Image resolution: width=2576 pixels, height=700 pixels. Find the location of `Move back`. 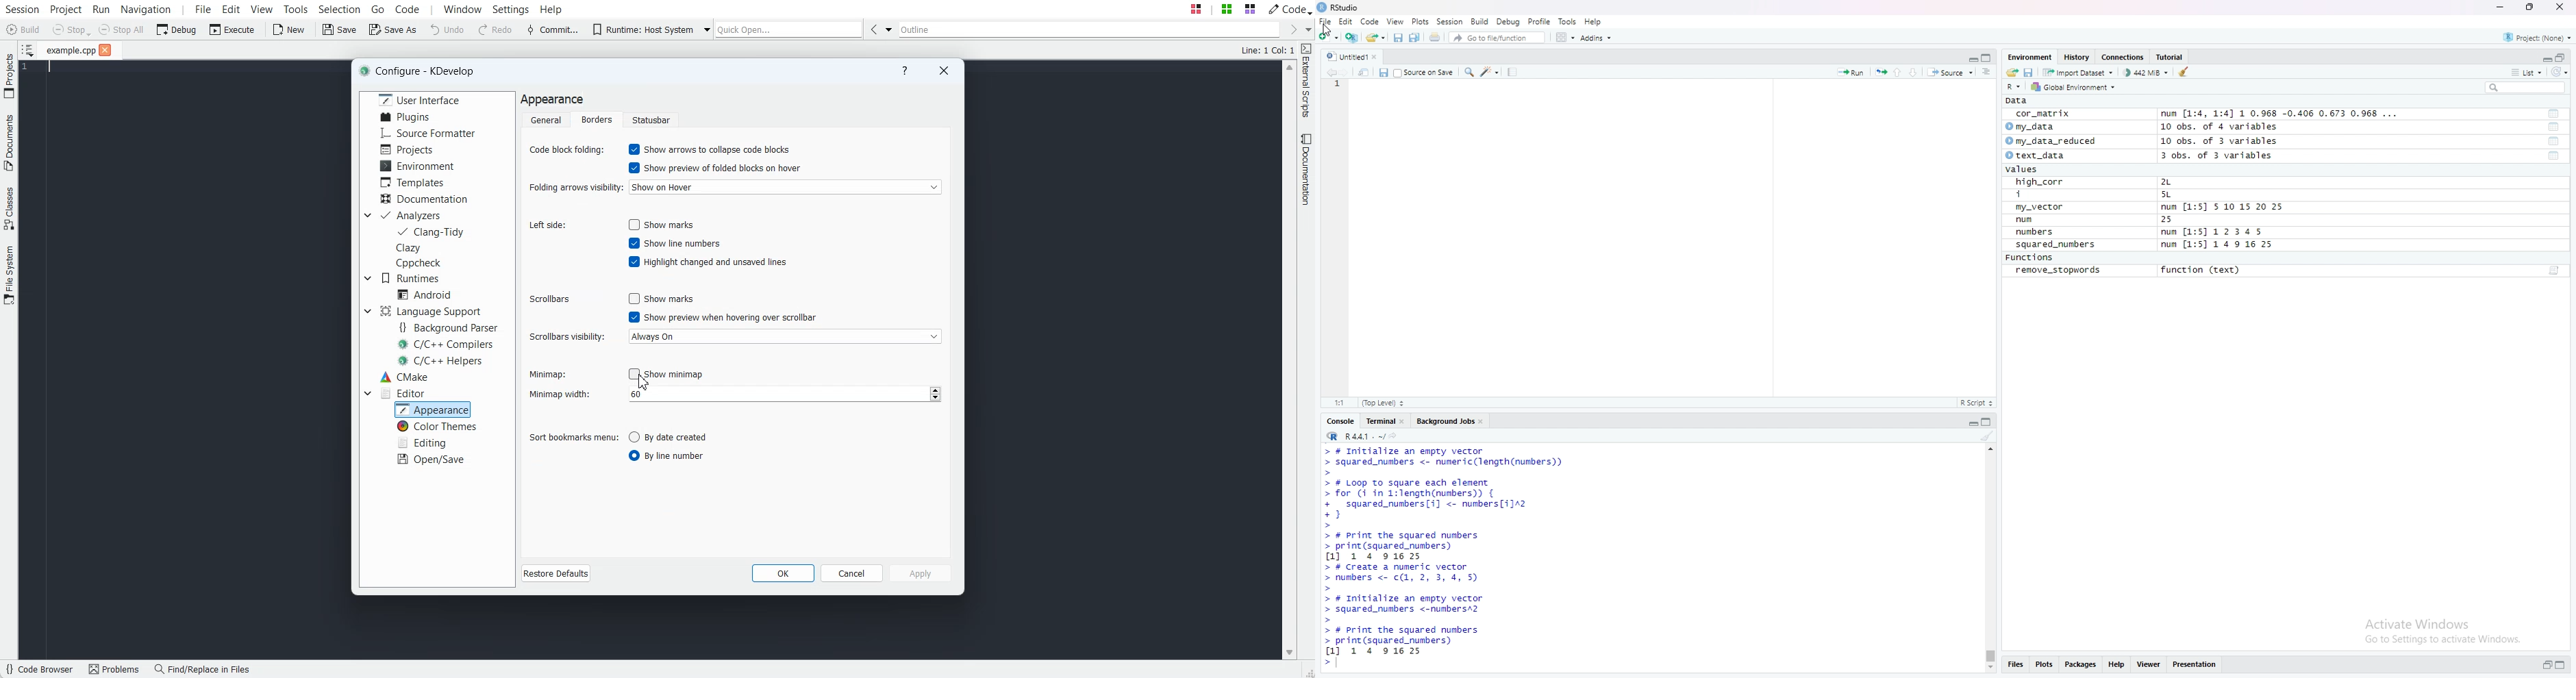

Move back is located at coordinates (1328, 72).